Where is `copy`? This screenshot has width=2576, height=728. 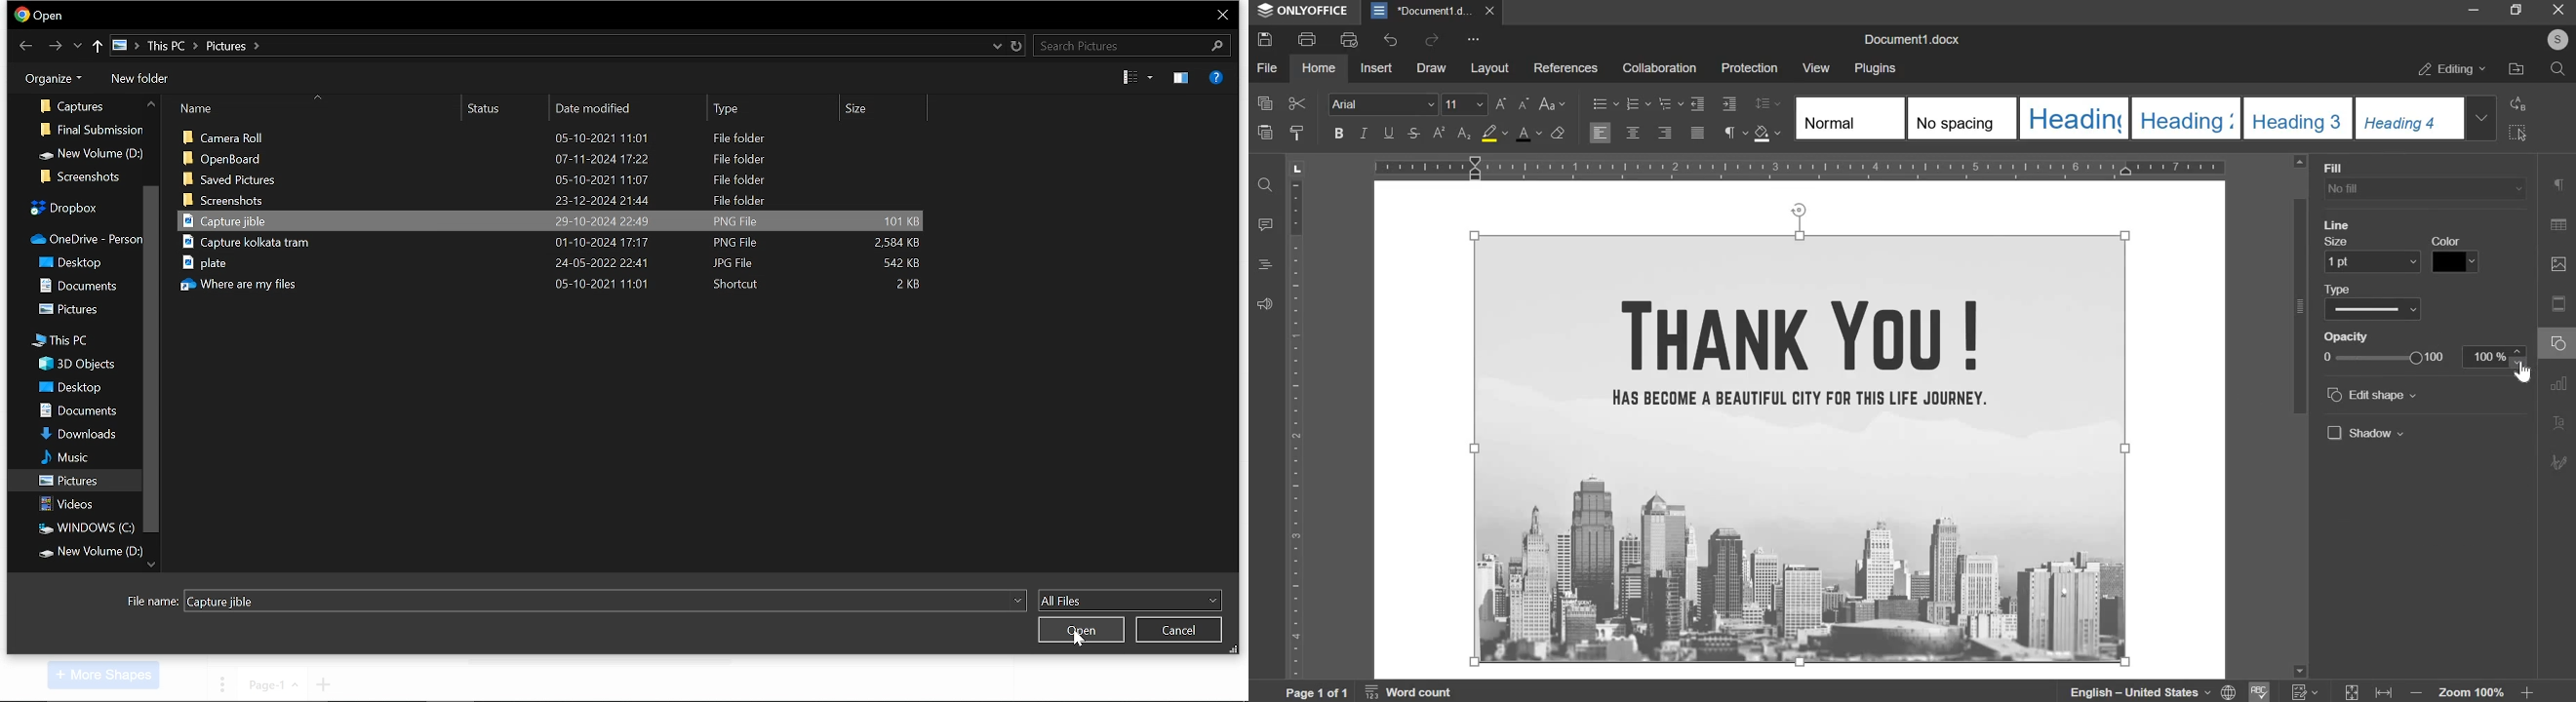 copy is located at coordinates (1264, 103).